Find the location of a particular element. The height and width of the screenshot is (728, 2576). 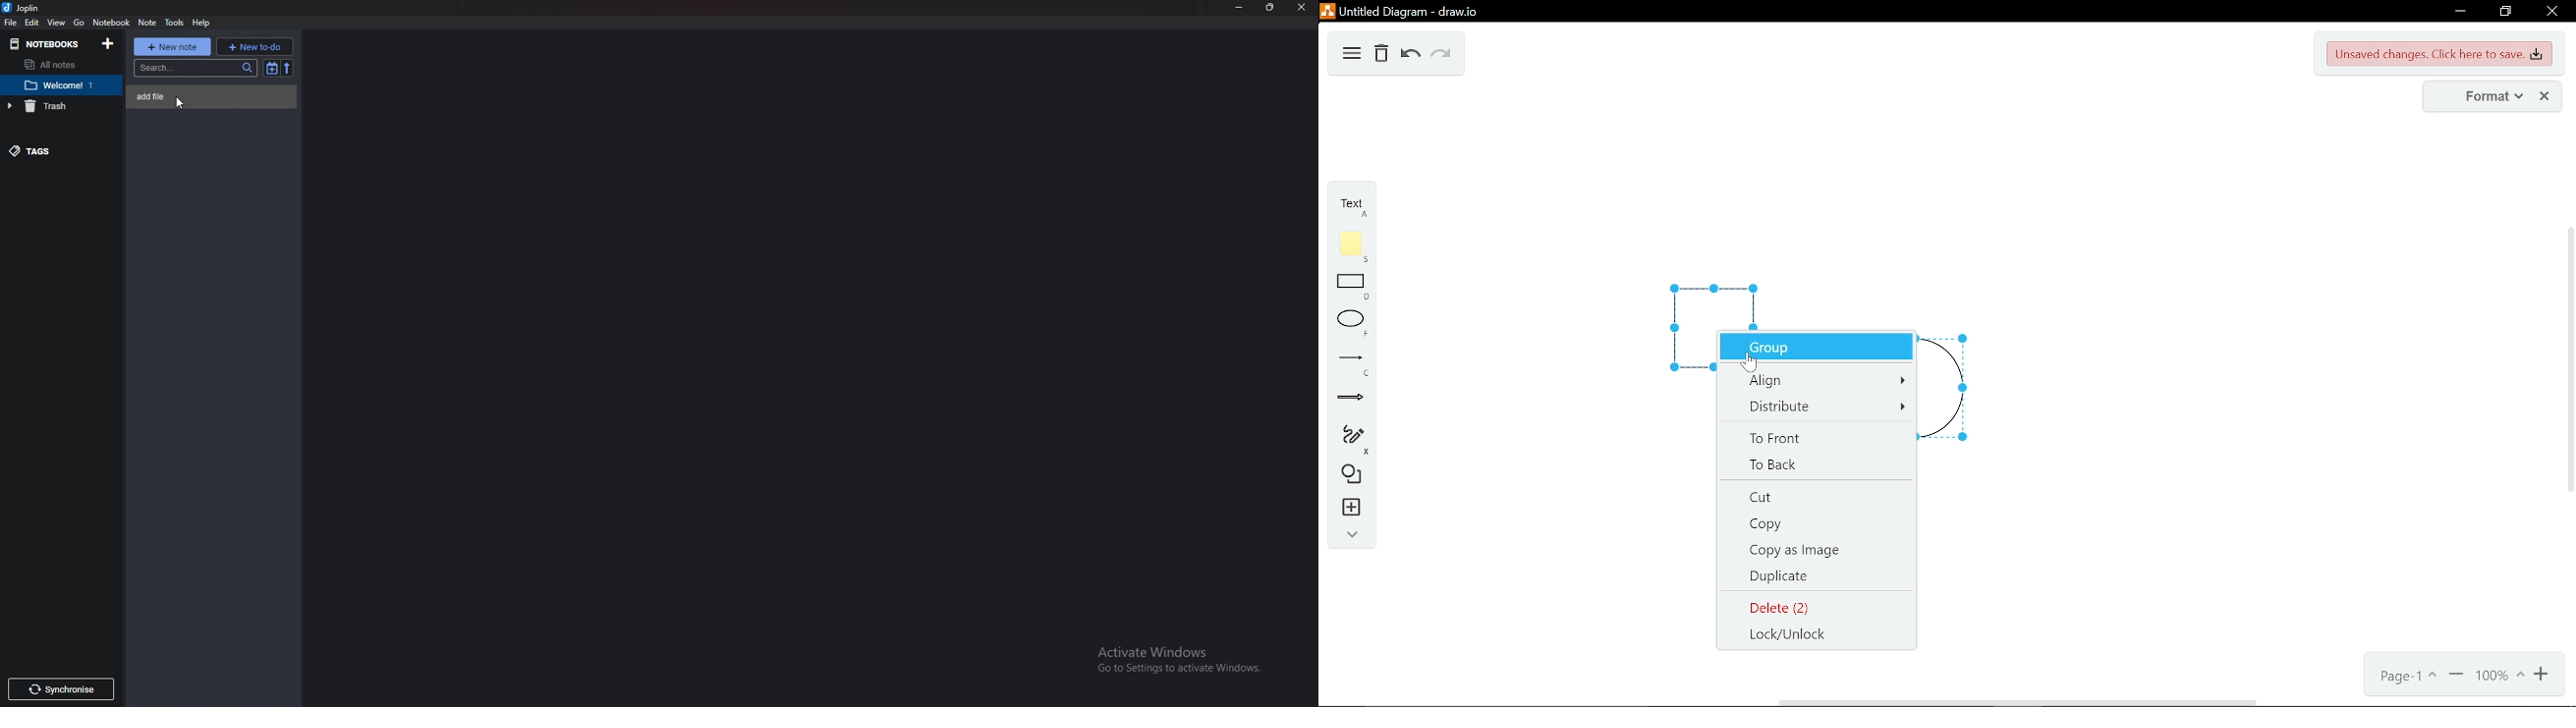

joplin is located at coordinates (25, 9).